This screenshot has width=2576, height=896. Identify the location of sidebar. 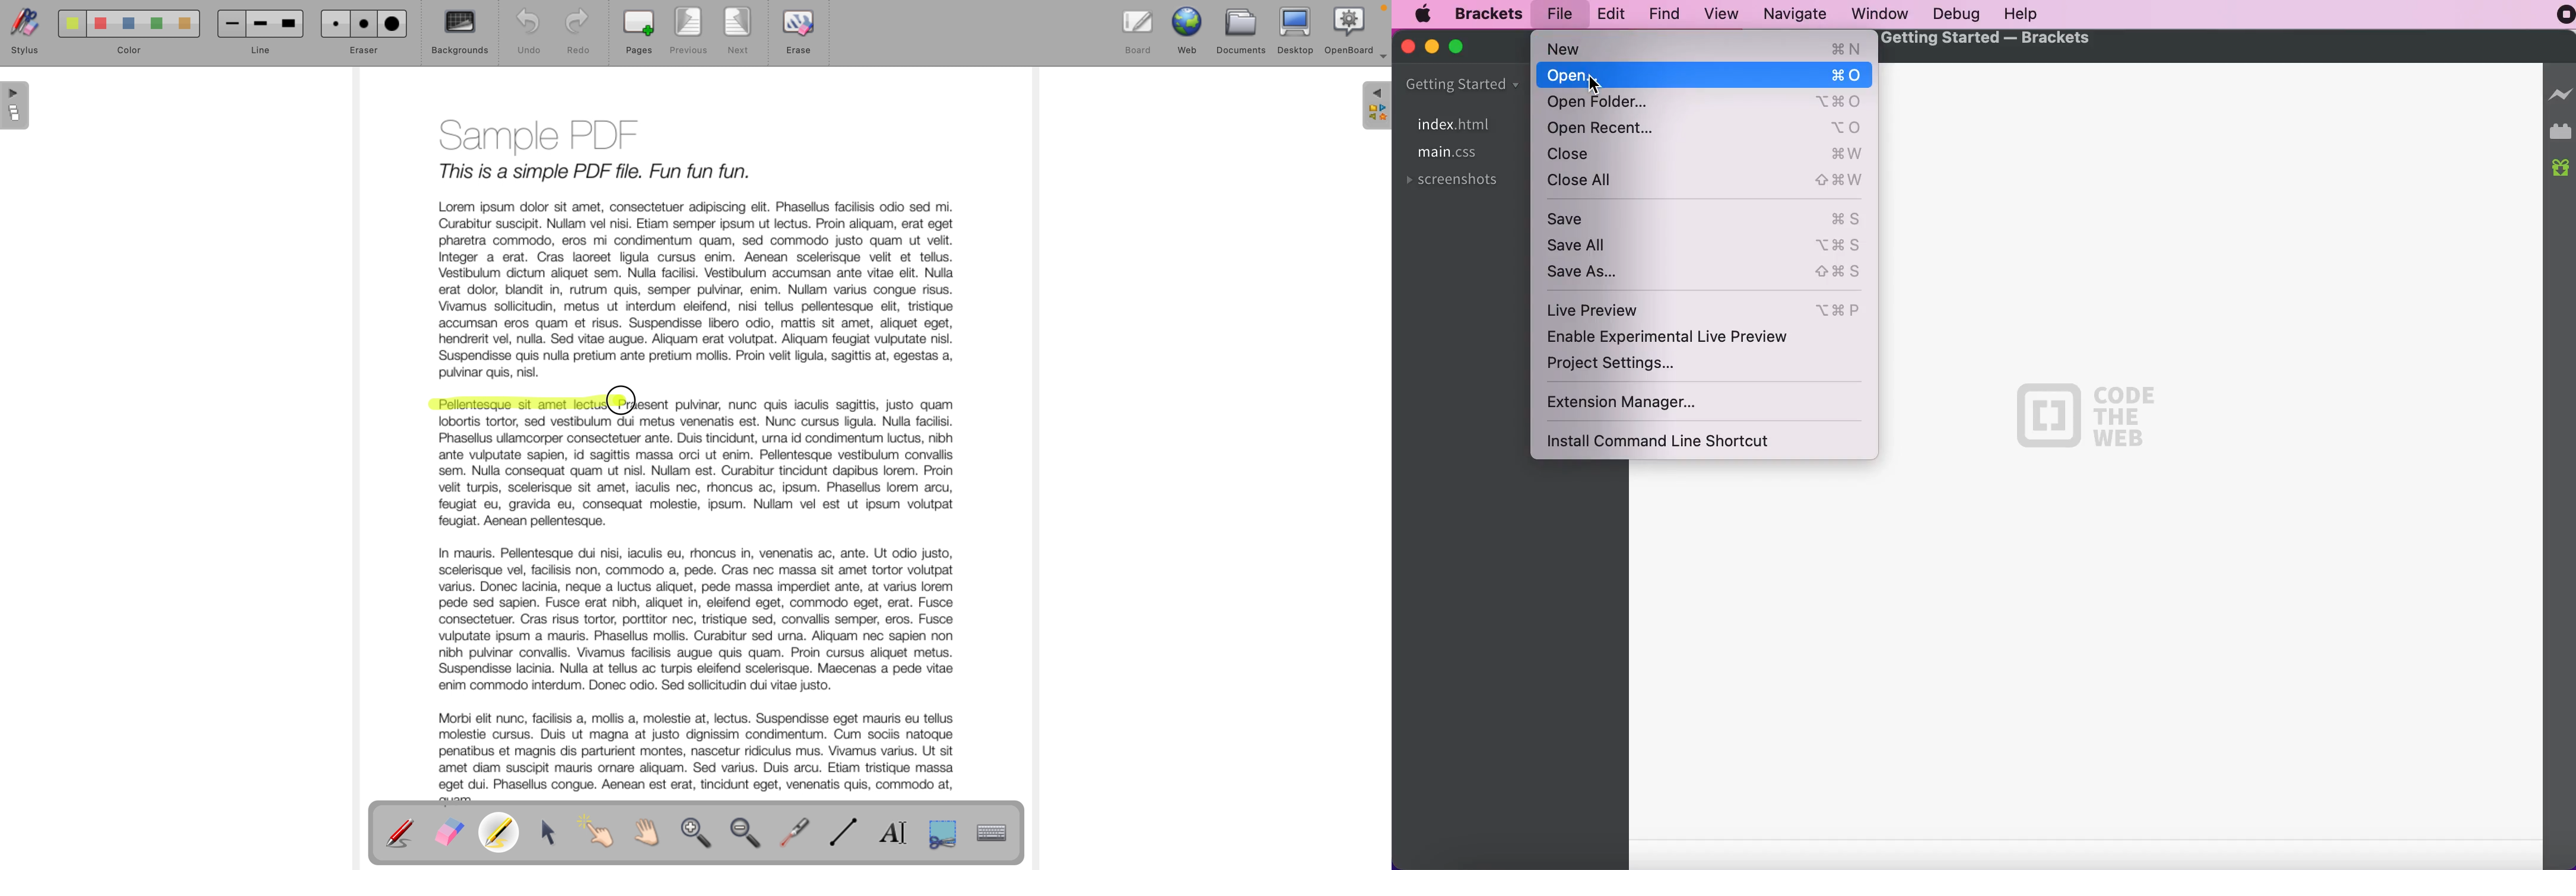
(1375, 106).